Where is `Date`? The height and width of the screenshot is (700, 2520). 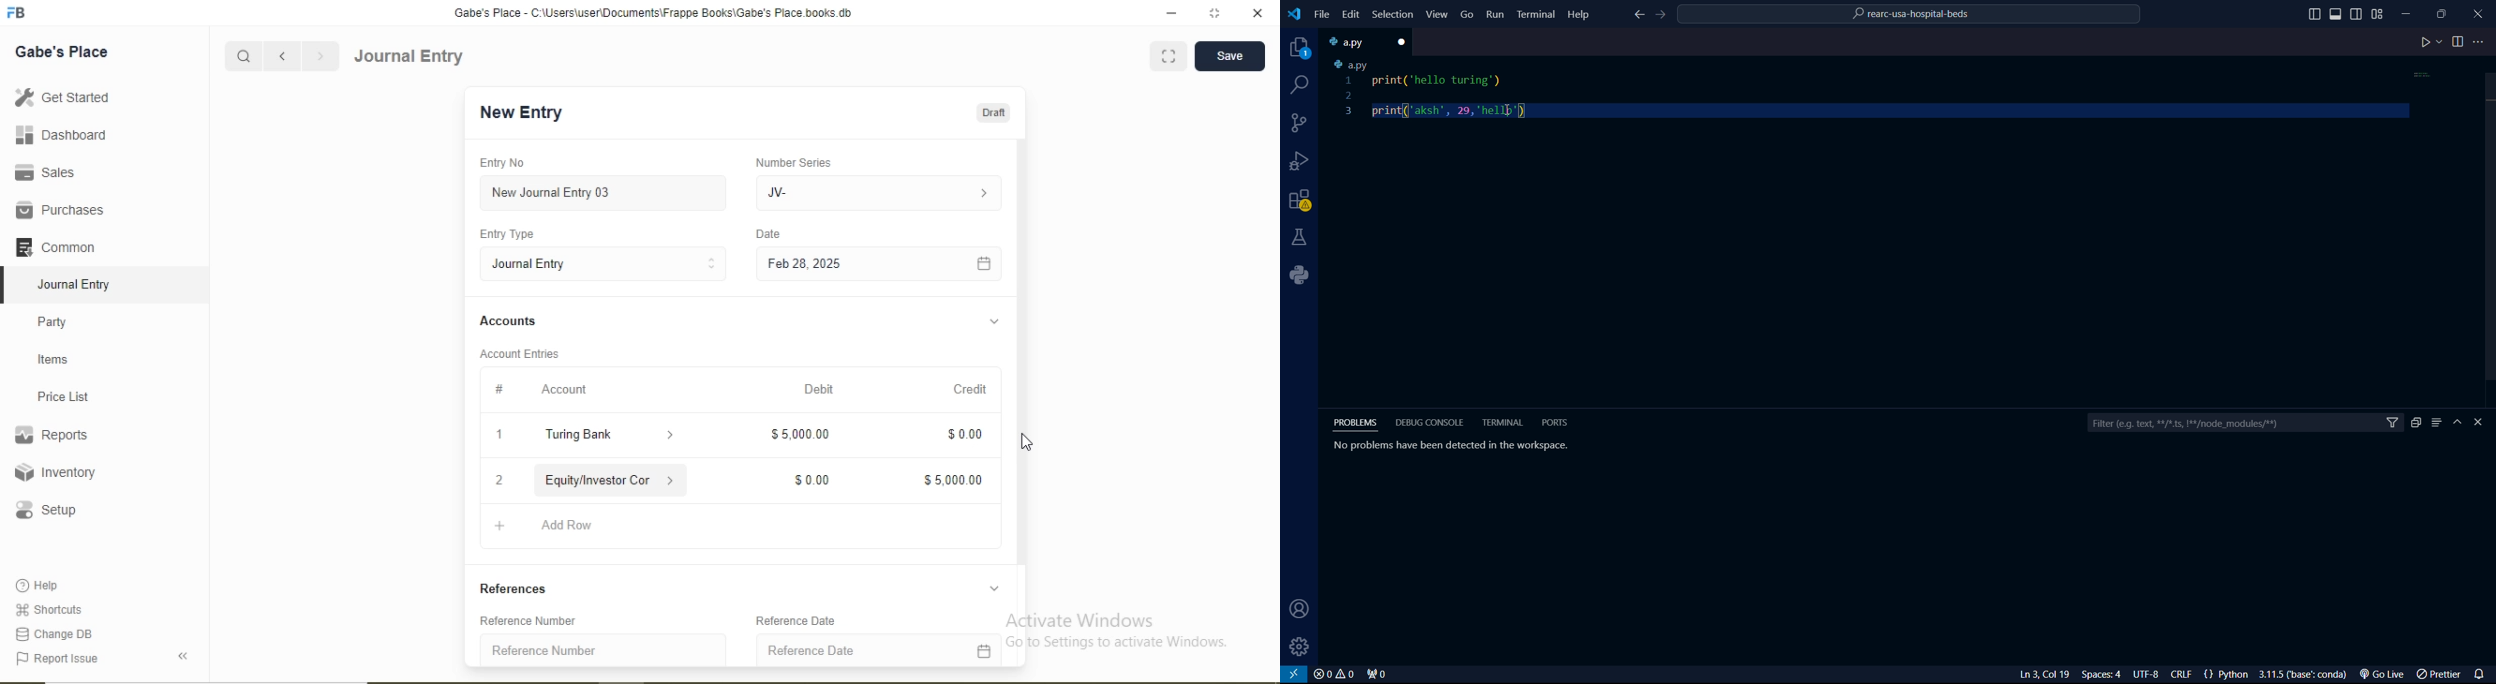
Date is located at coordinates (767, 233).